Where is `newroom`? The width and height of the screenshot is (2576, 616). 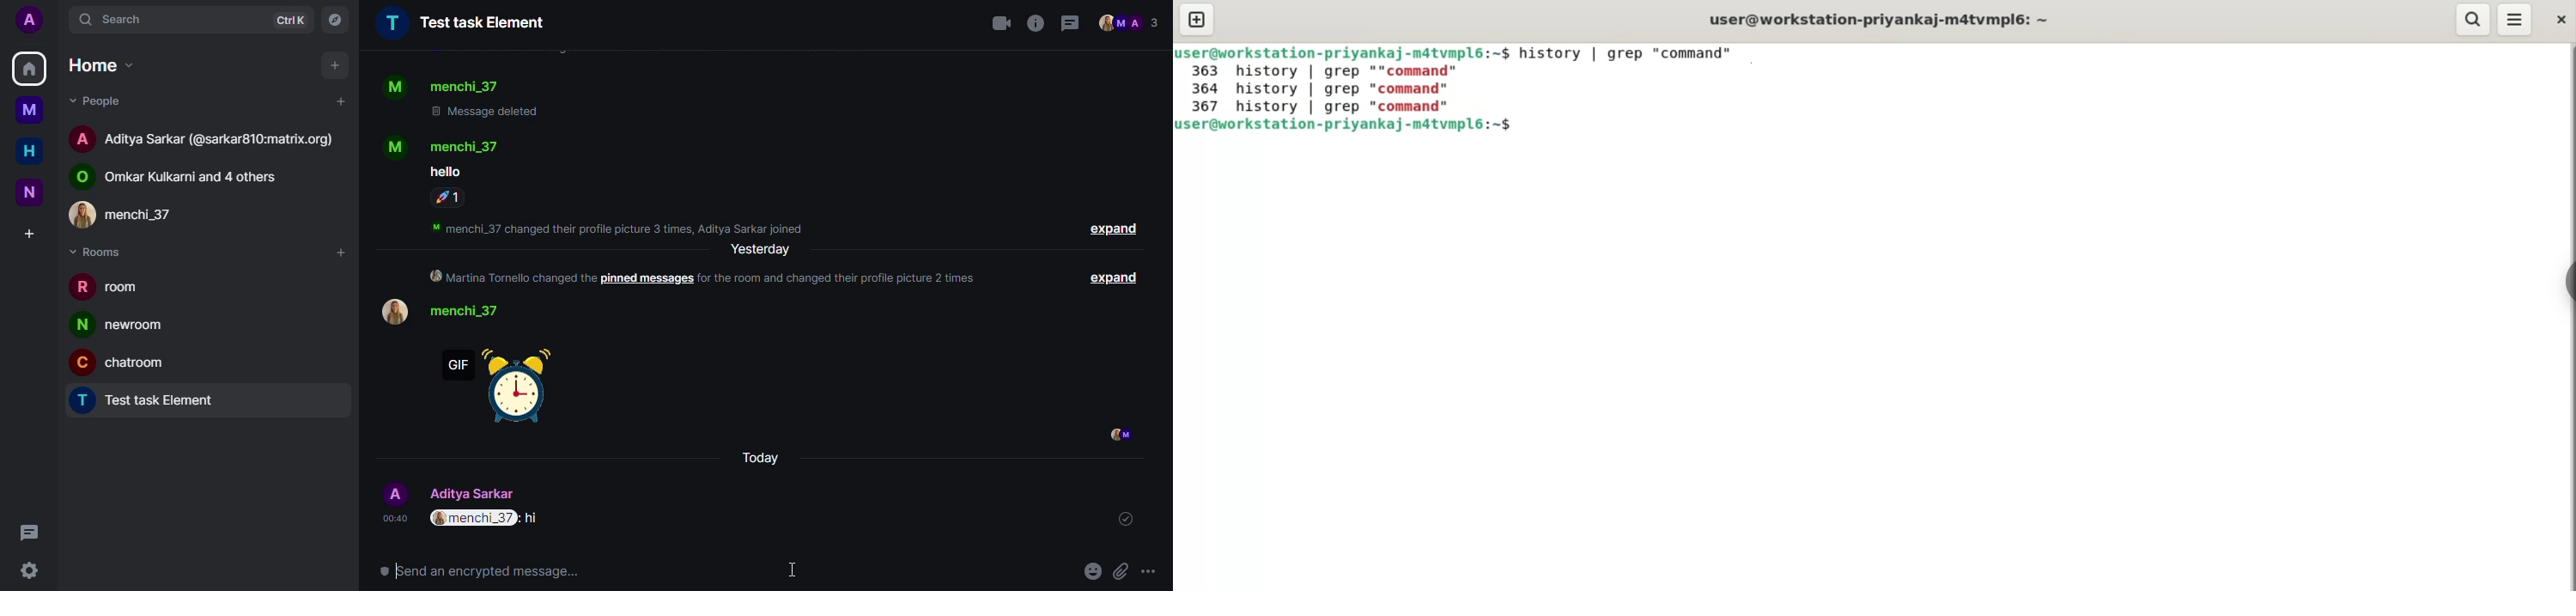 newroom is located at coordinates (123, 325).